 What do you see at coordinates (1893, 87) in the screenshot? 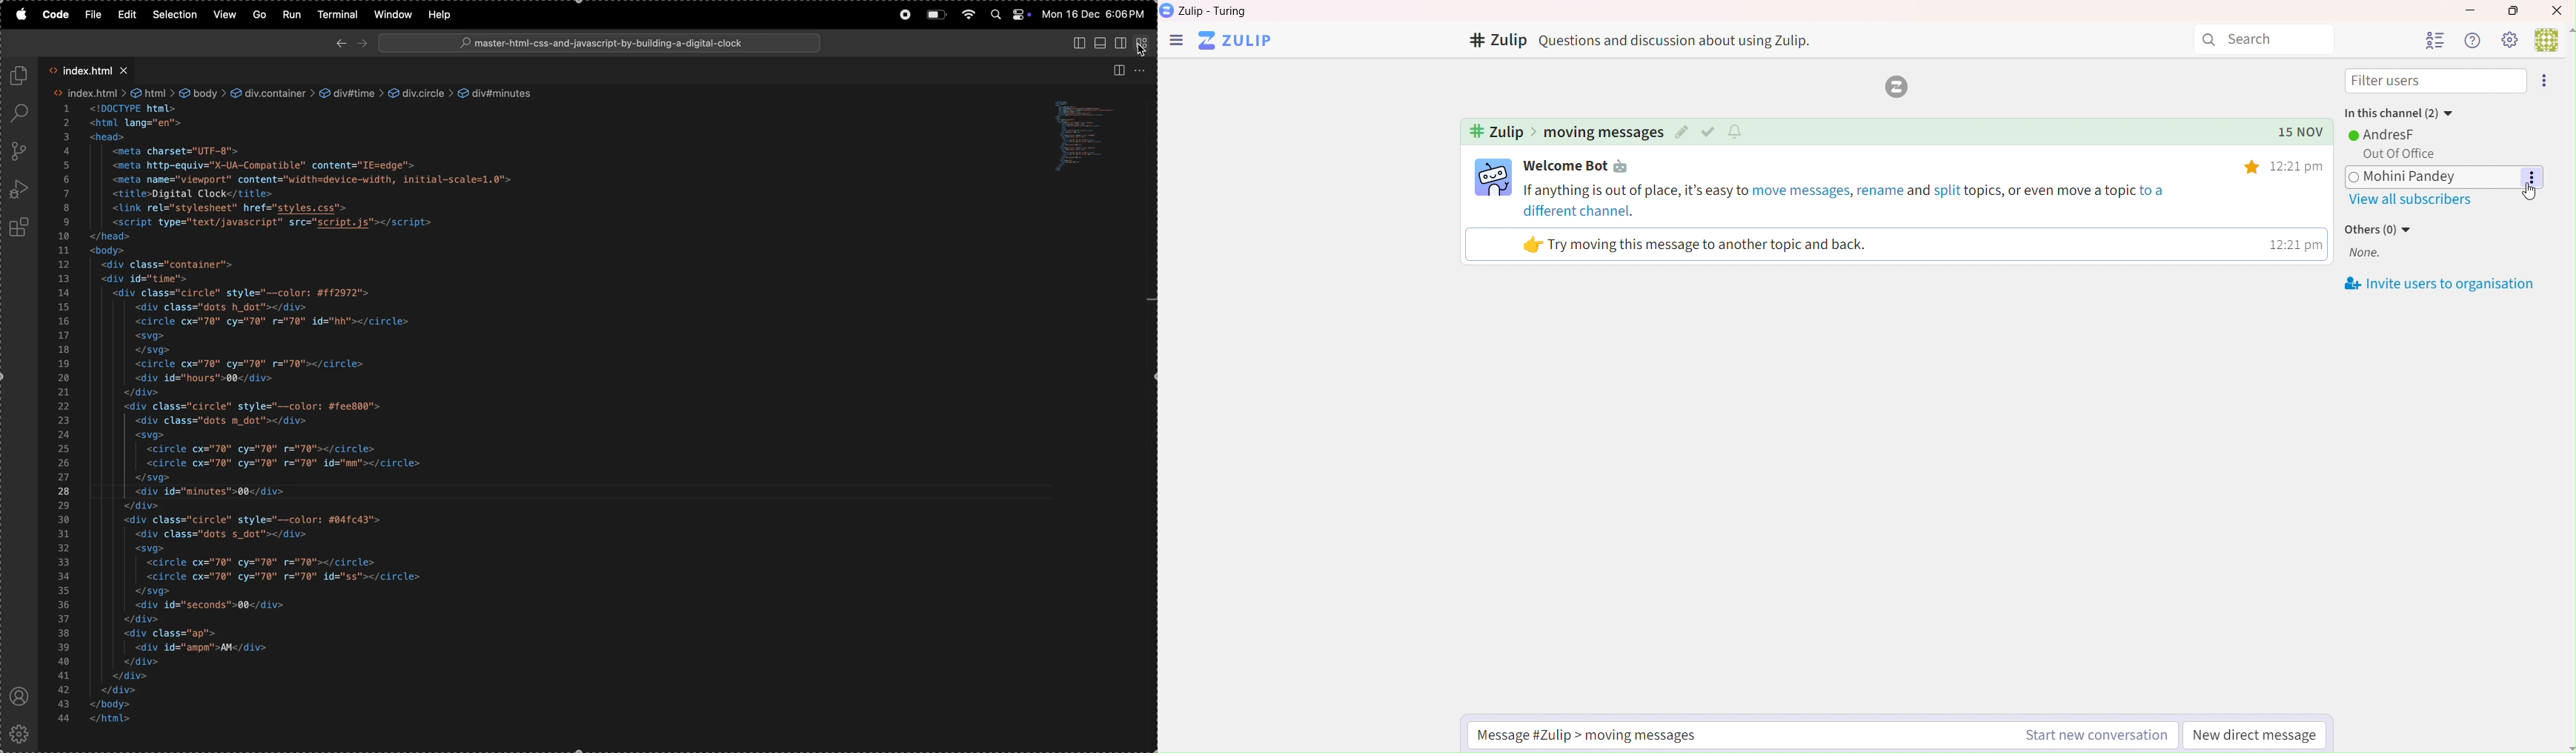
I see `Logo` at bounding box center [1893, 87].